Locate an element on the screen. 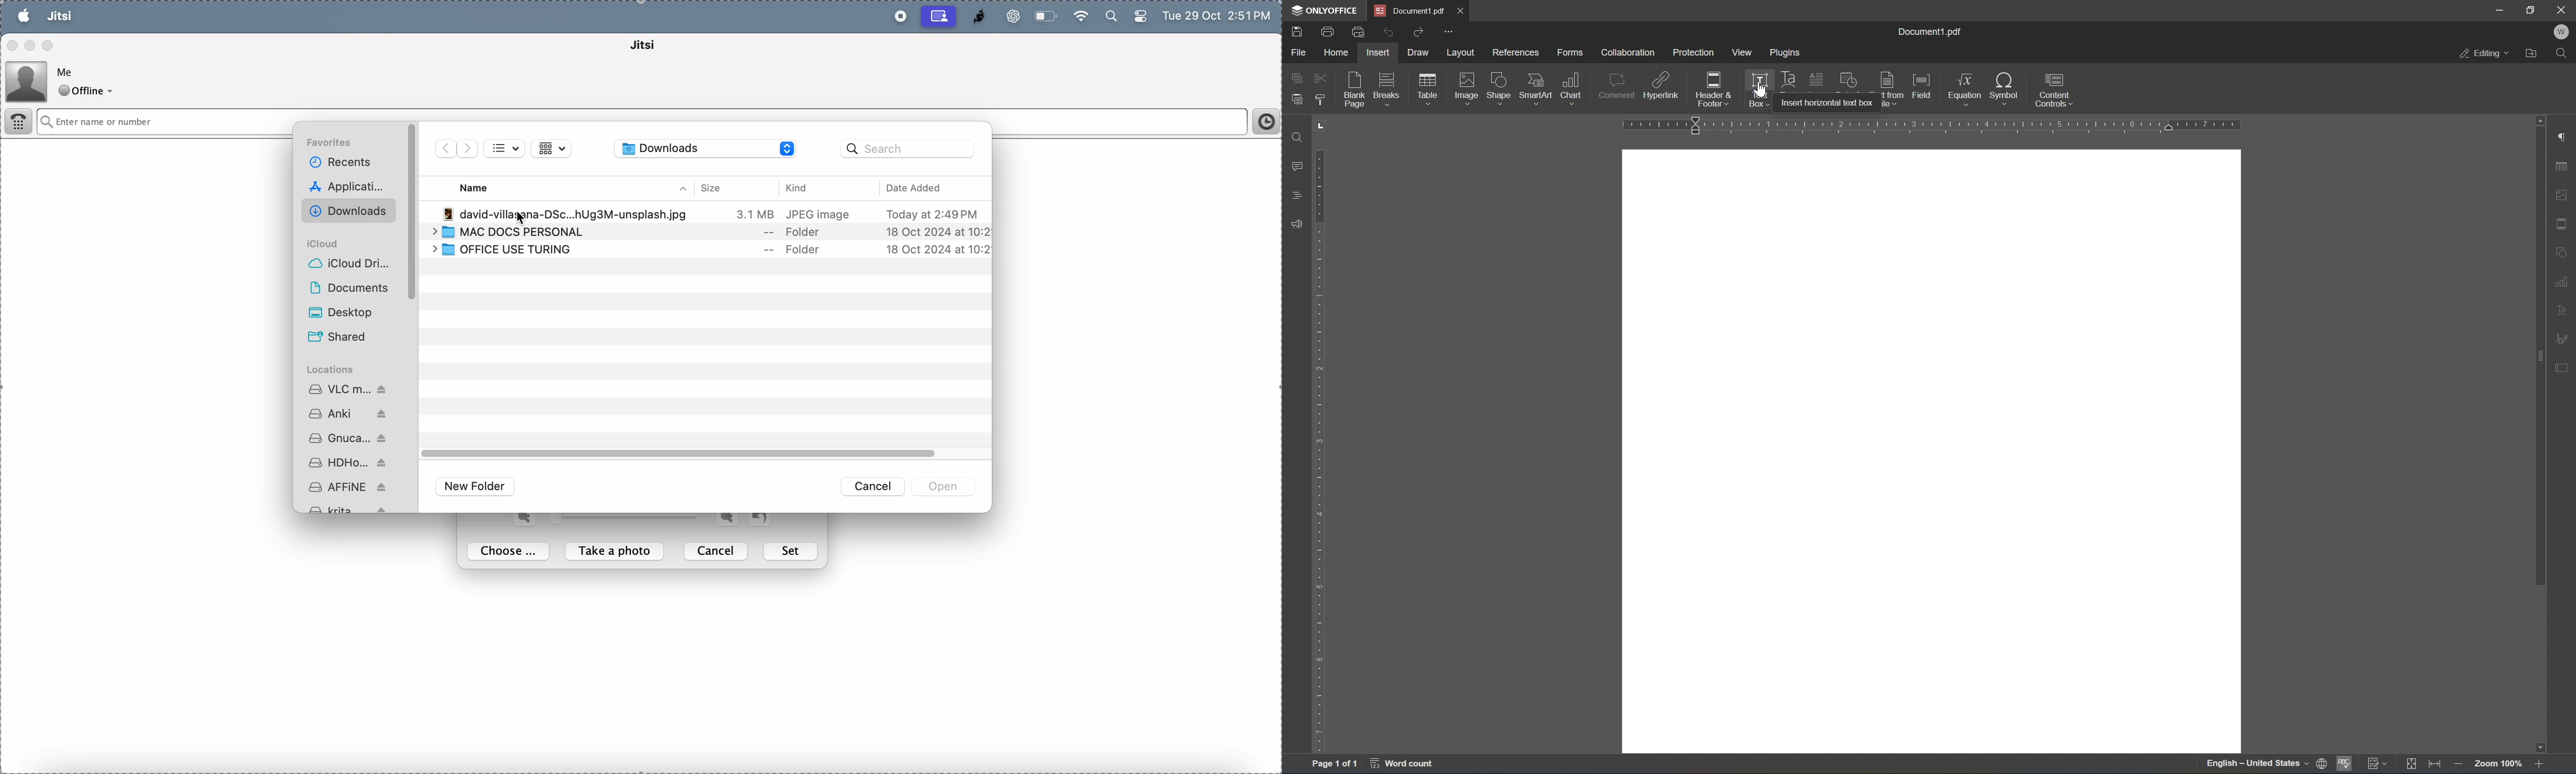  chart is located at coordinates (1572, 88).